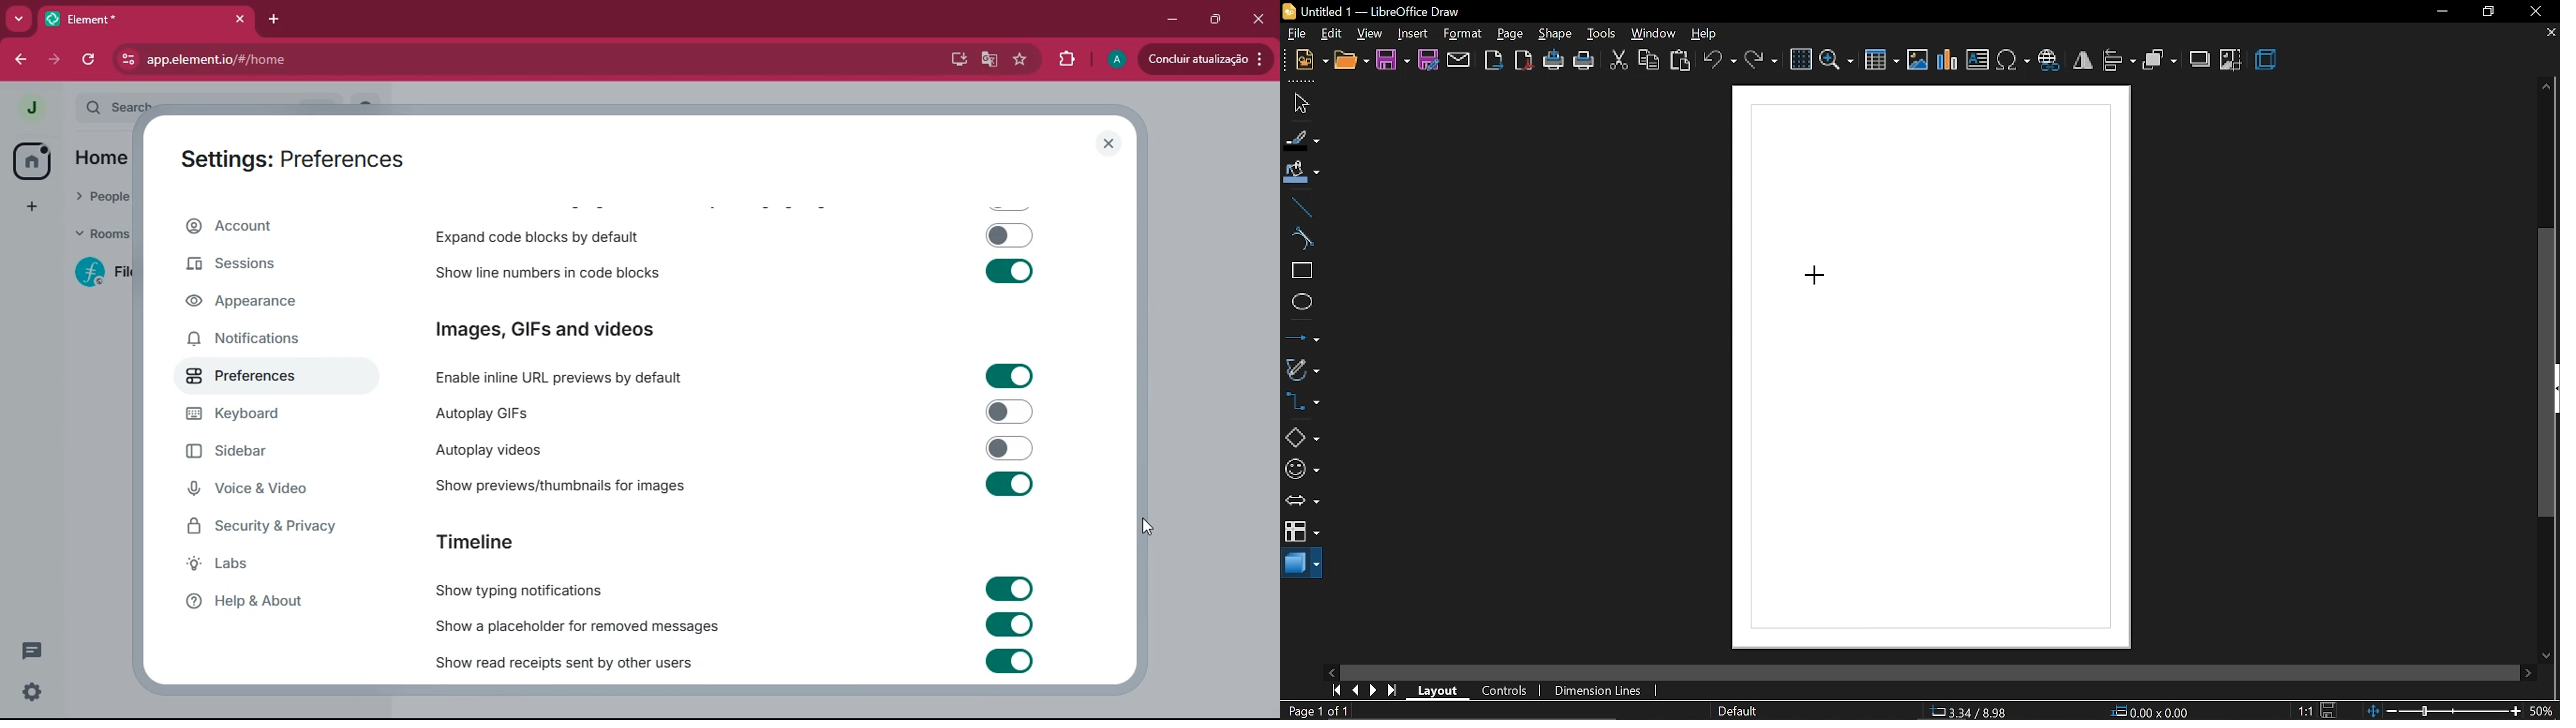 Image resolution: width=2576 pixels, height=728 pixels. What do you see at coordinates (1070, 61) in the screenshot?
I see `extensions` at bounding box center [1070, 61].